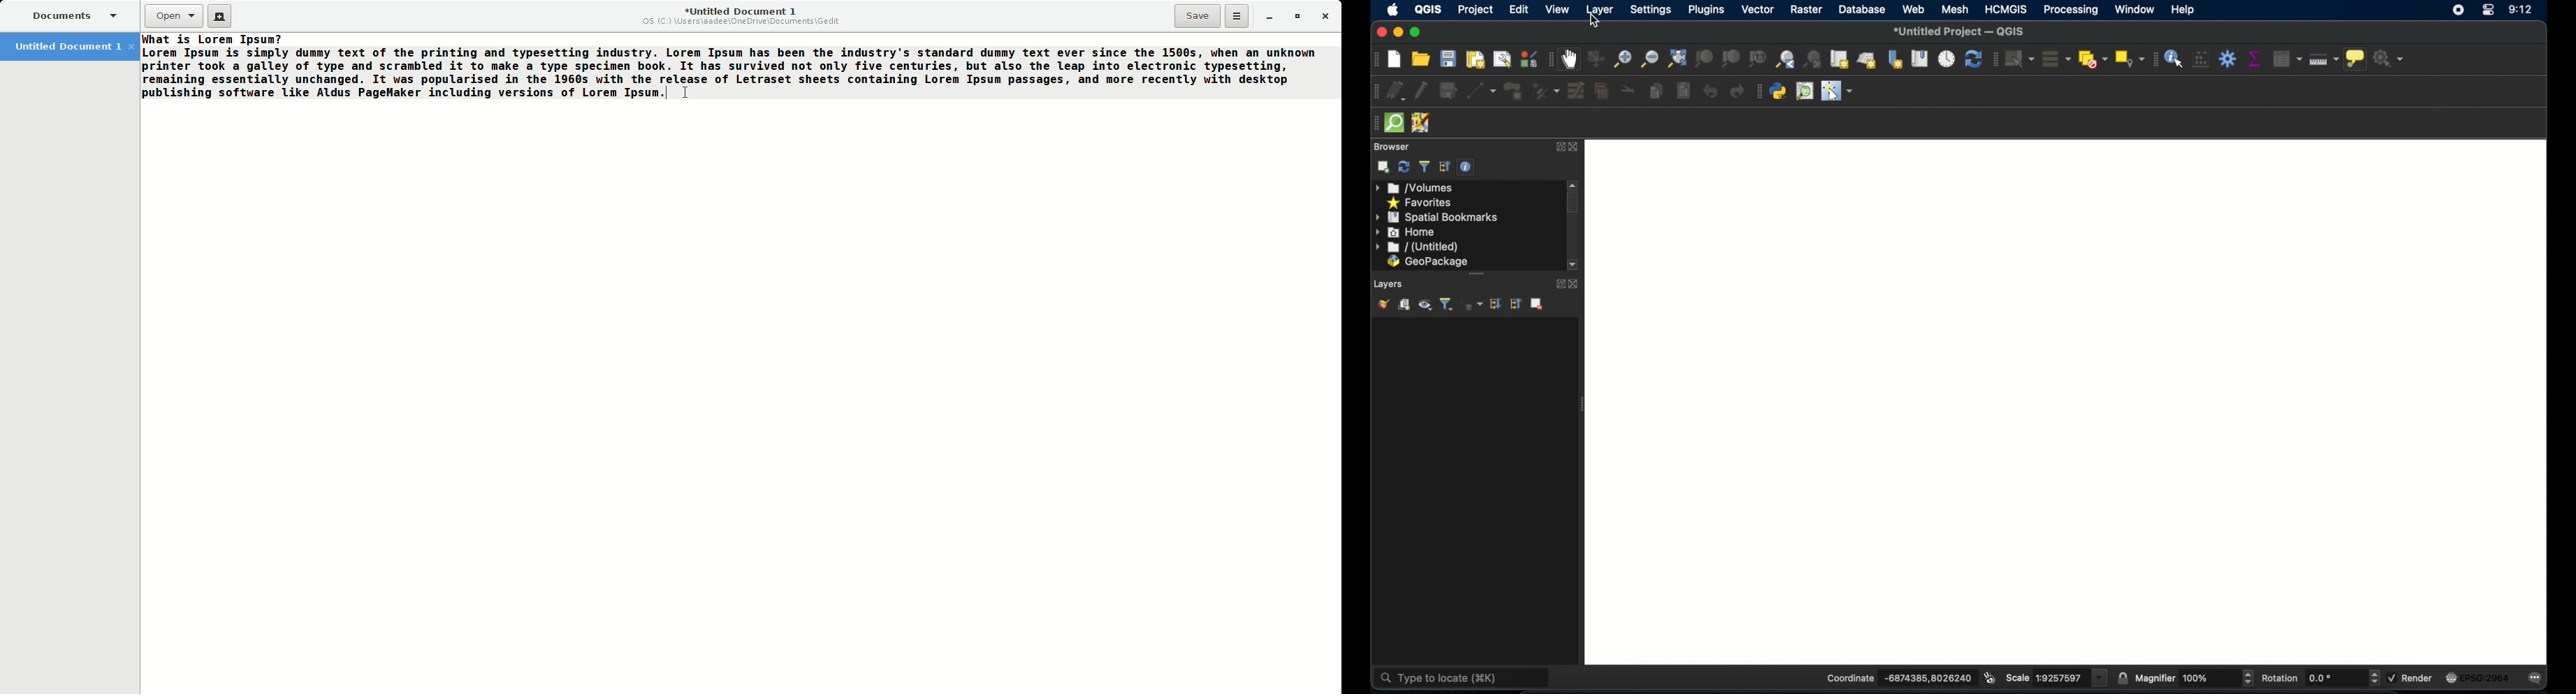  What do you see at coordinates (1684, 91) in the screenshot?
I see `paste features` at bounding box center [1684, 91].